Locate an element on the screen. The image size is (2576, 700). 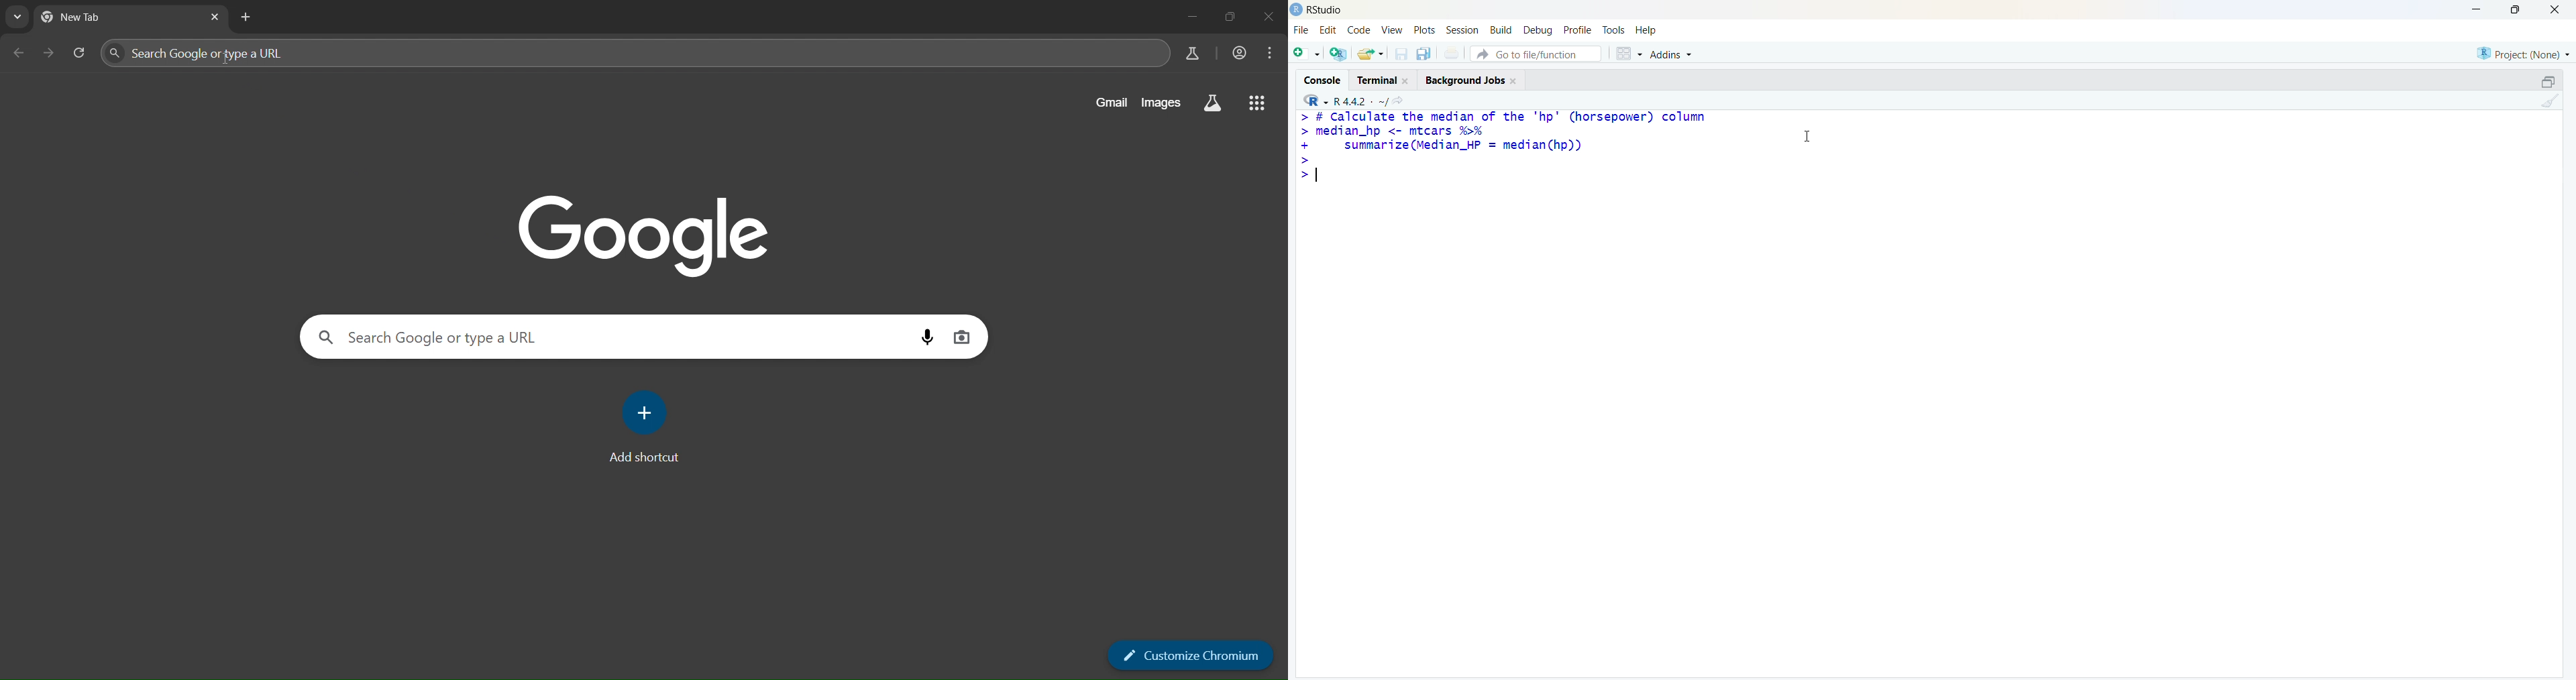
tools is located at coordinates (1615, 31).